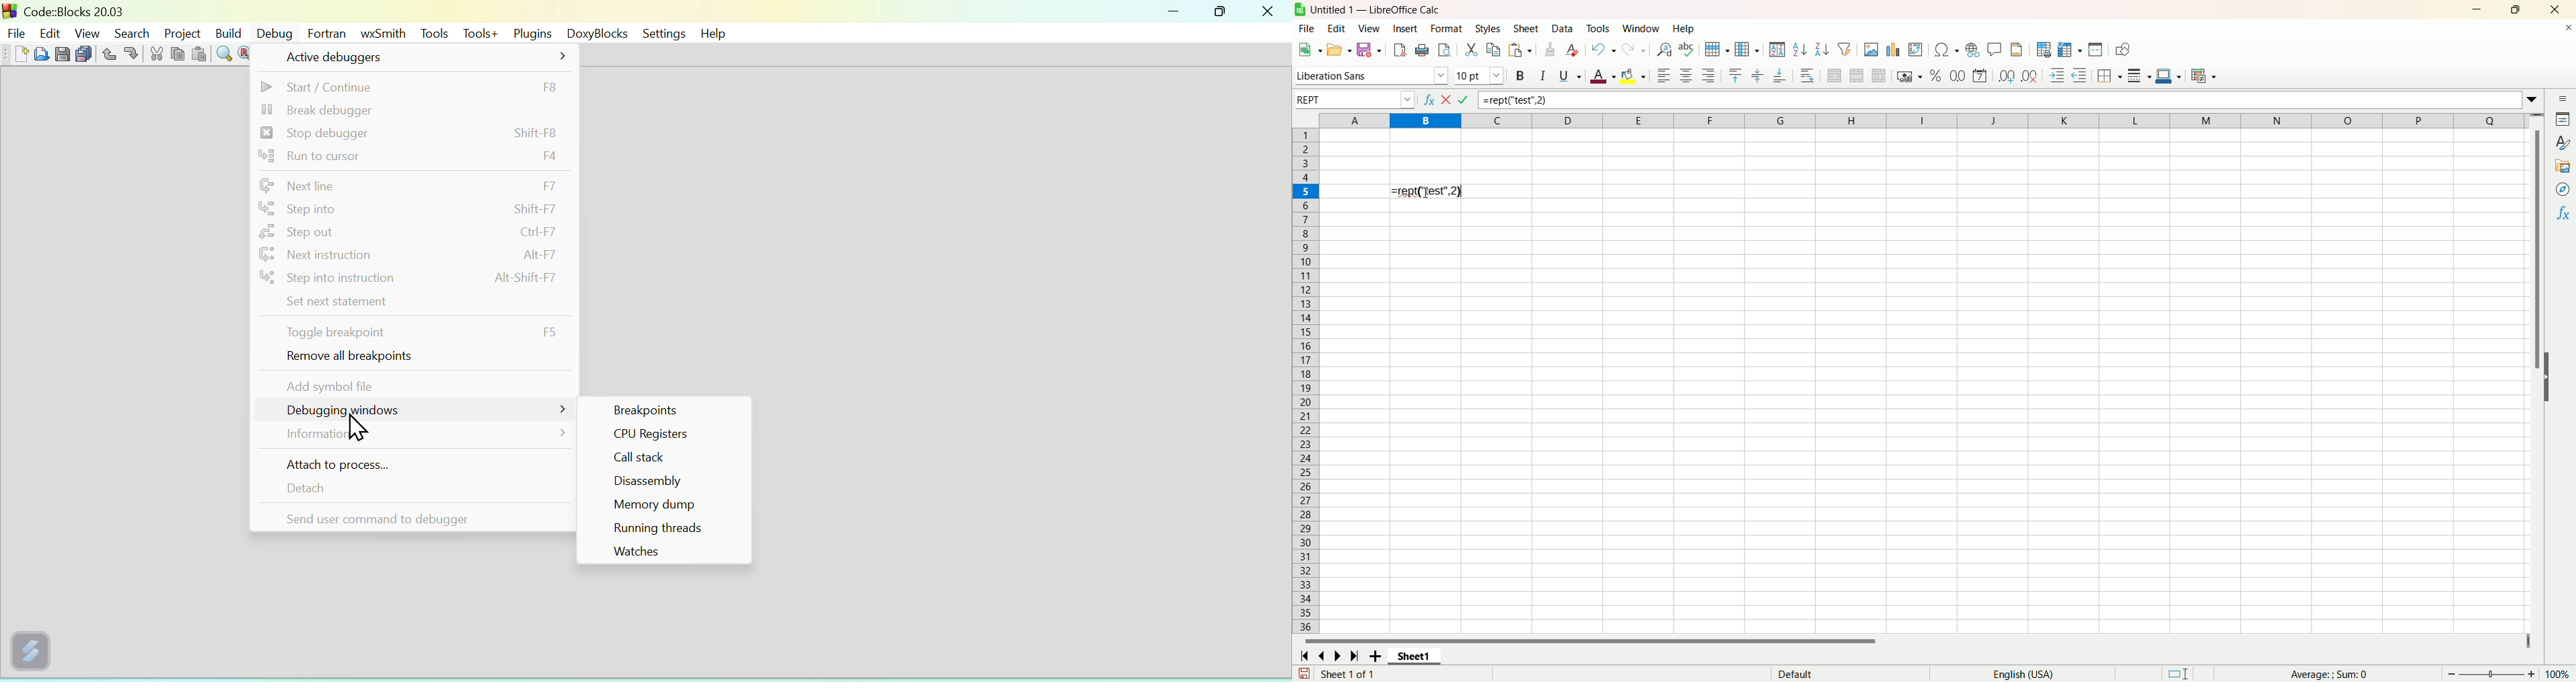  I want to click on horizontal scroll bar, so click(1919, 642).